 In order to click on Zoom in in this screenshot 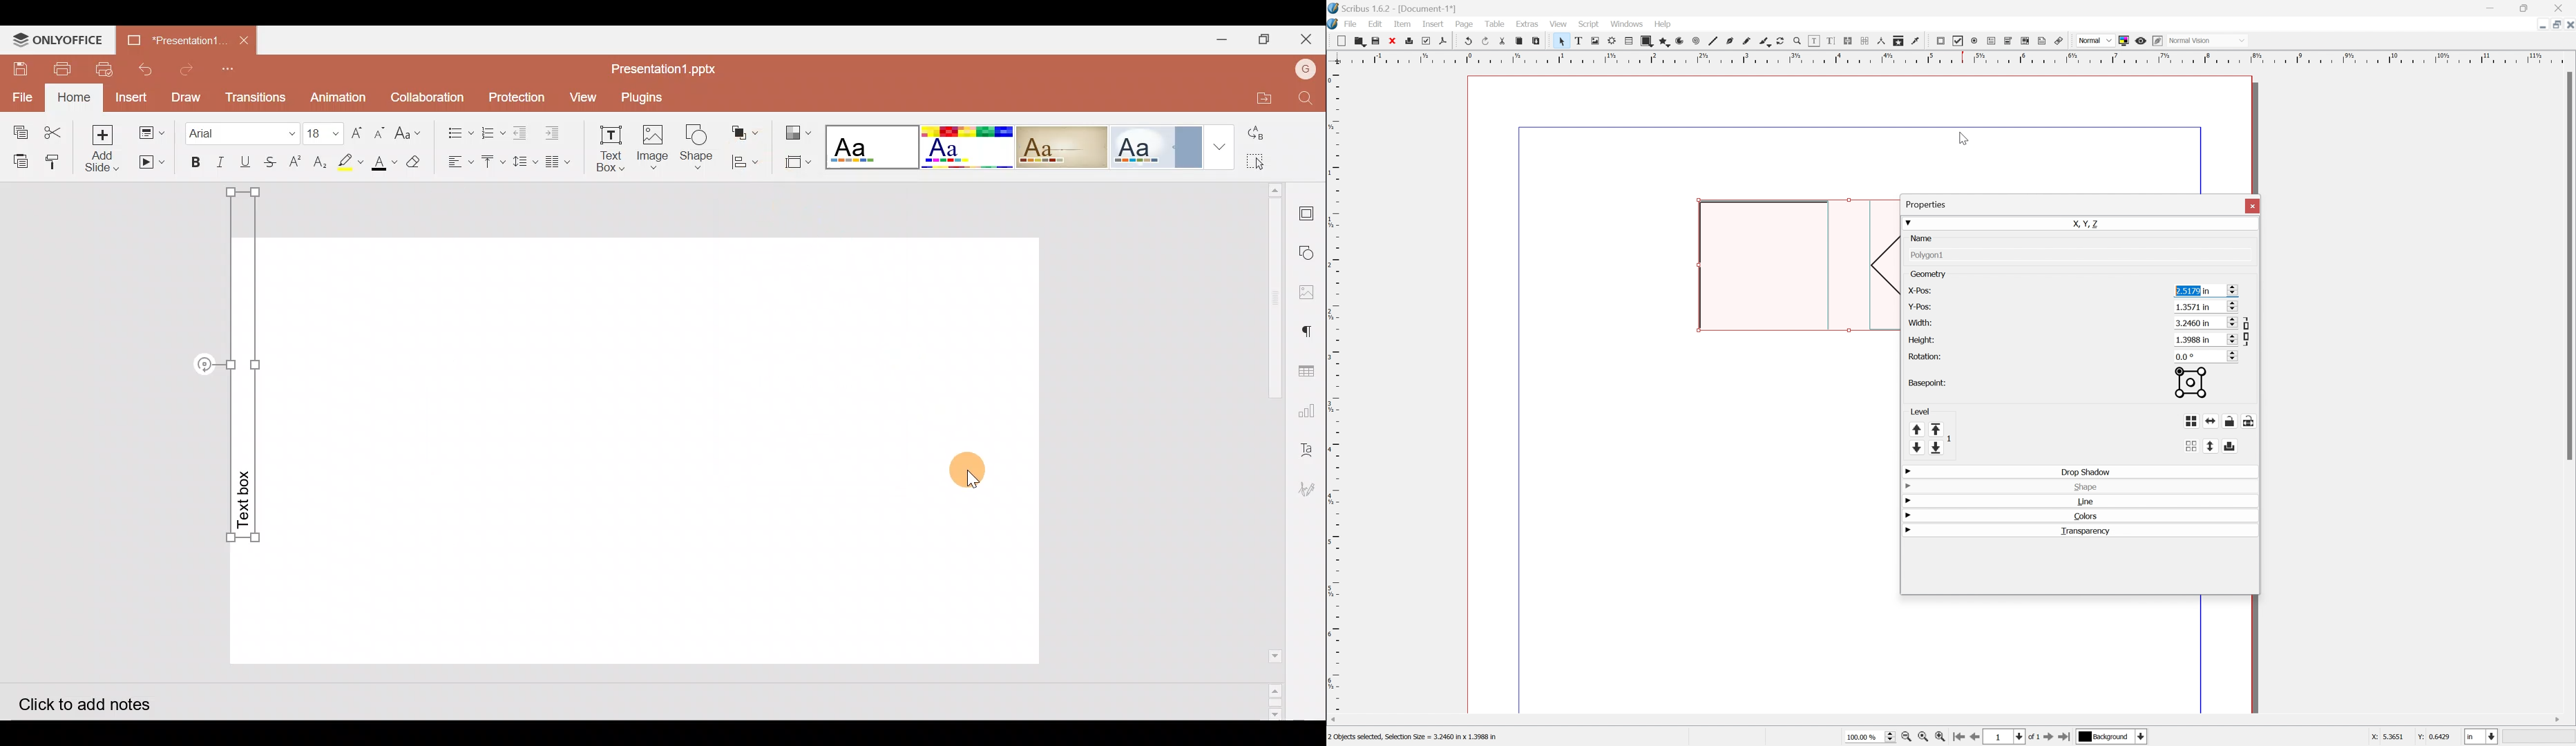, I will do `click(1937, 738)`.